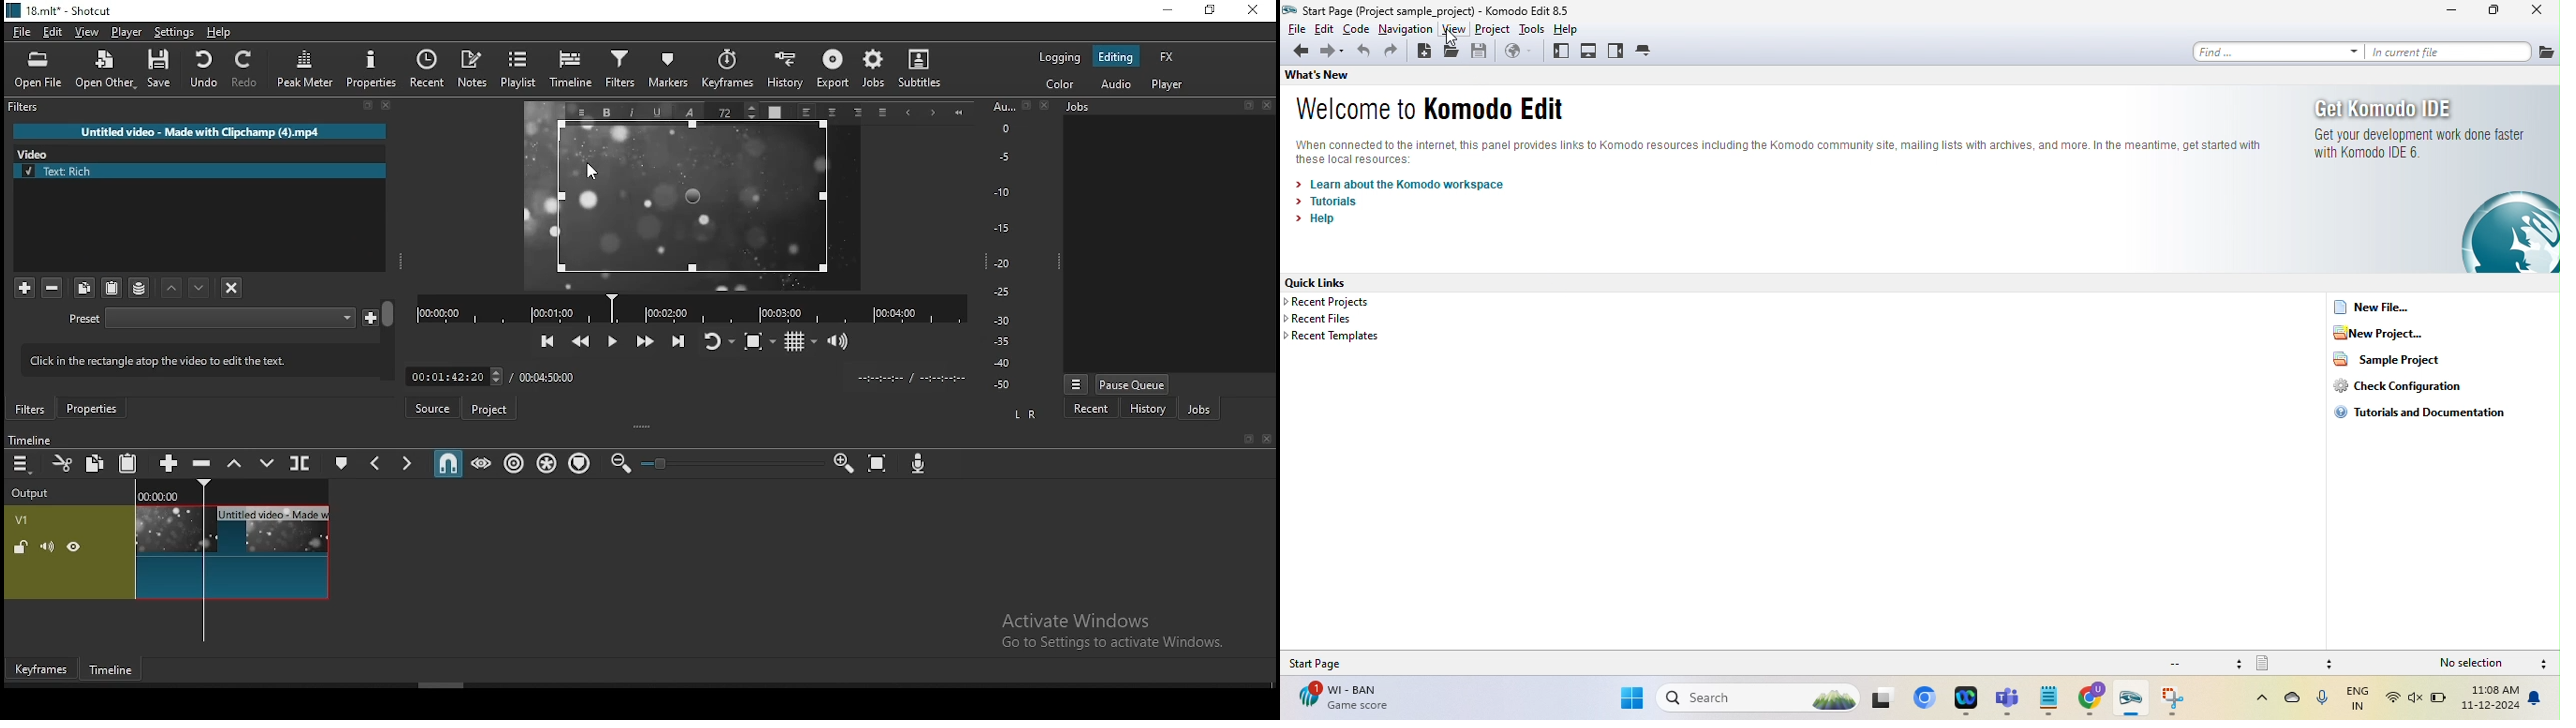 The image size is (2576, 728). Describe the element at coordinates (2454, 11) in the screenshot. I see `minimize` at that location.